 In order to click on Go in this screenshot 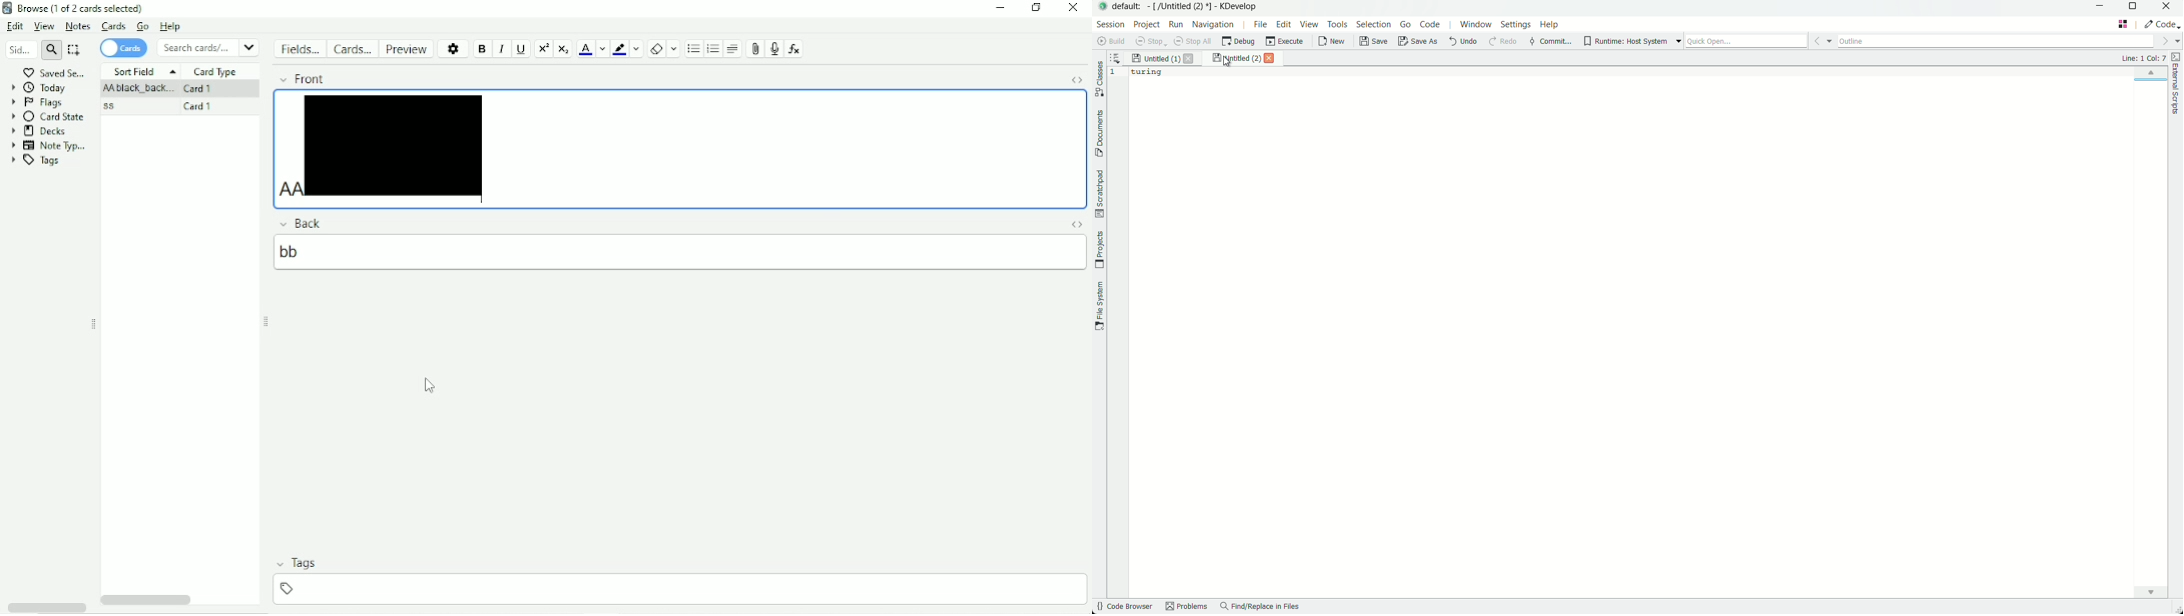, I will do `click(142, 25)`.